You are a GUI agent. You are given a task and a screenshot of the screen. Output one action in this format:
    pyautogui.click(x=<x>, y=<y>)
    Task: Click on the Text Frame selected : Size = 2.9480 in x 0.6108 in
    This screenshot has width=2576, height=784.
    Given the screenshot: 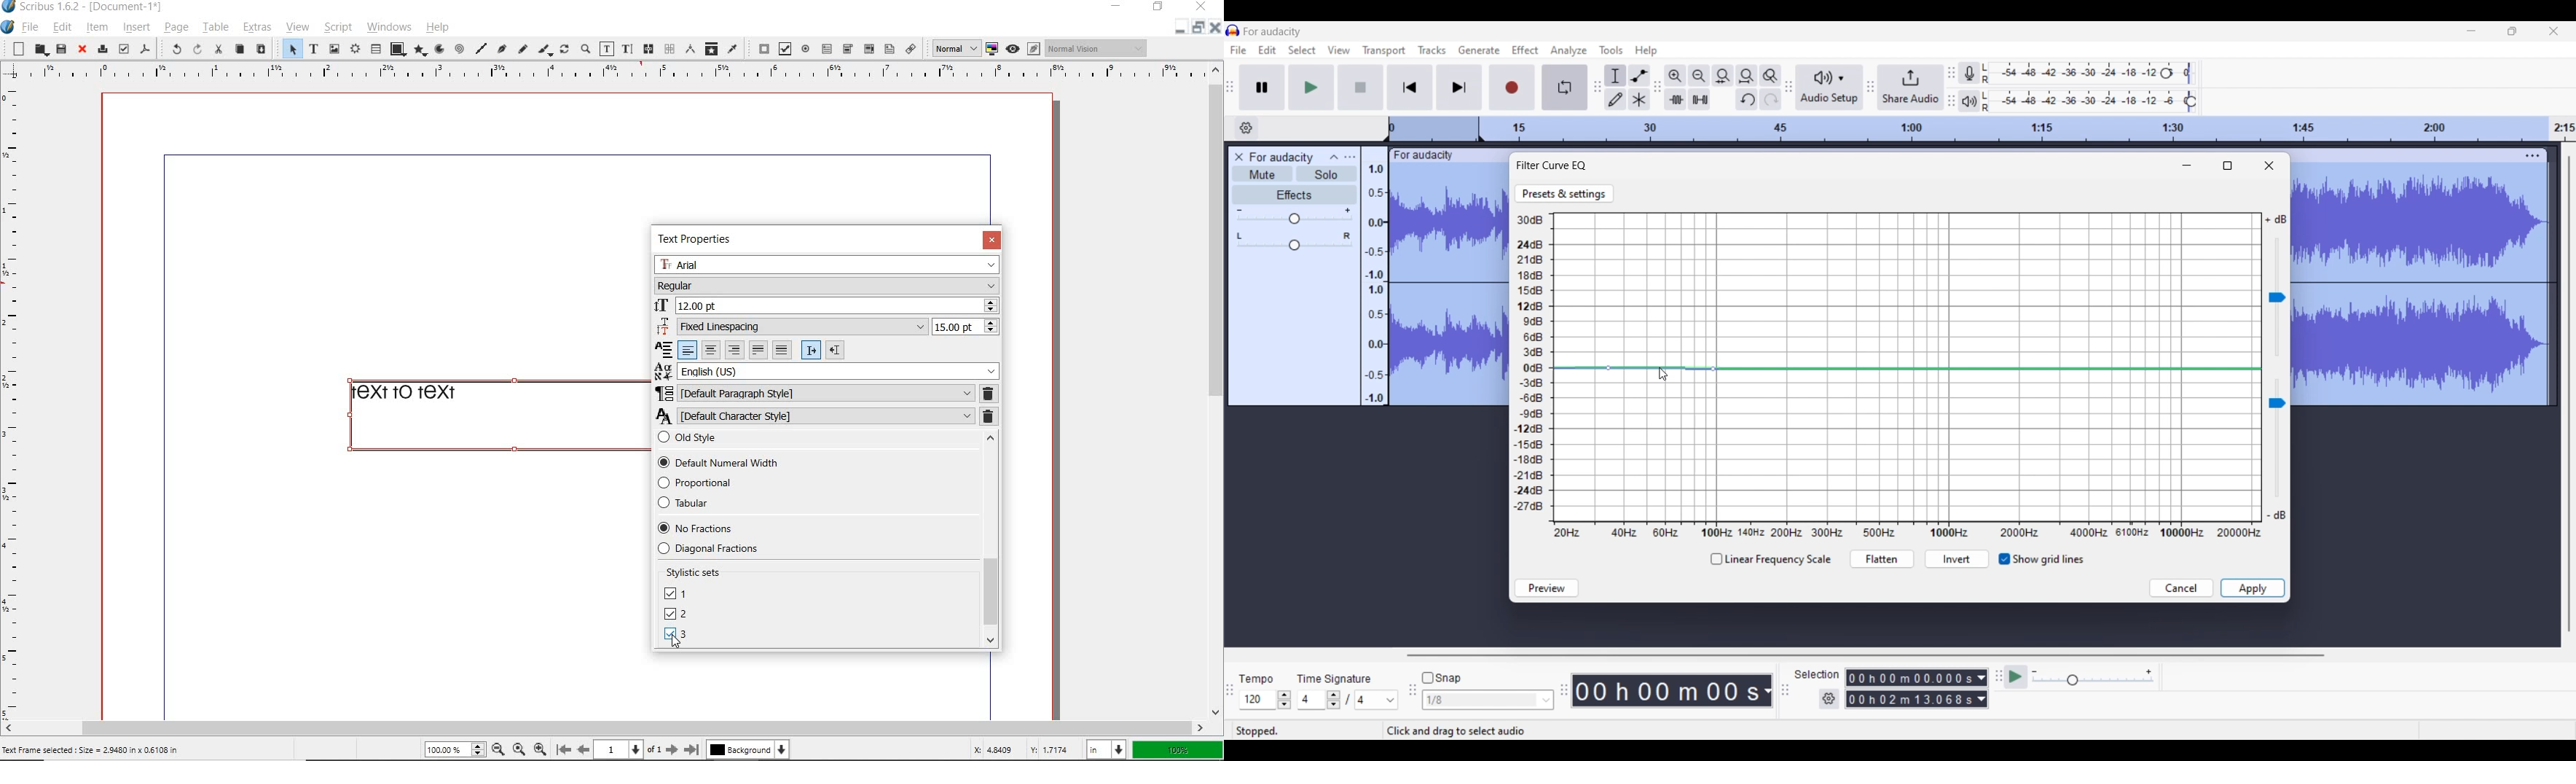 What is the action you would take?
    pyautogui.click(x=92, y=751)
    